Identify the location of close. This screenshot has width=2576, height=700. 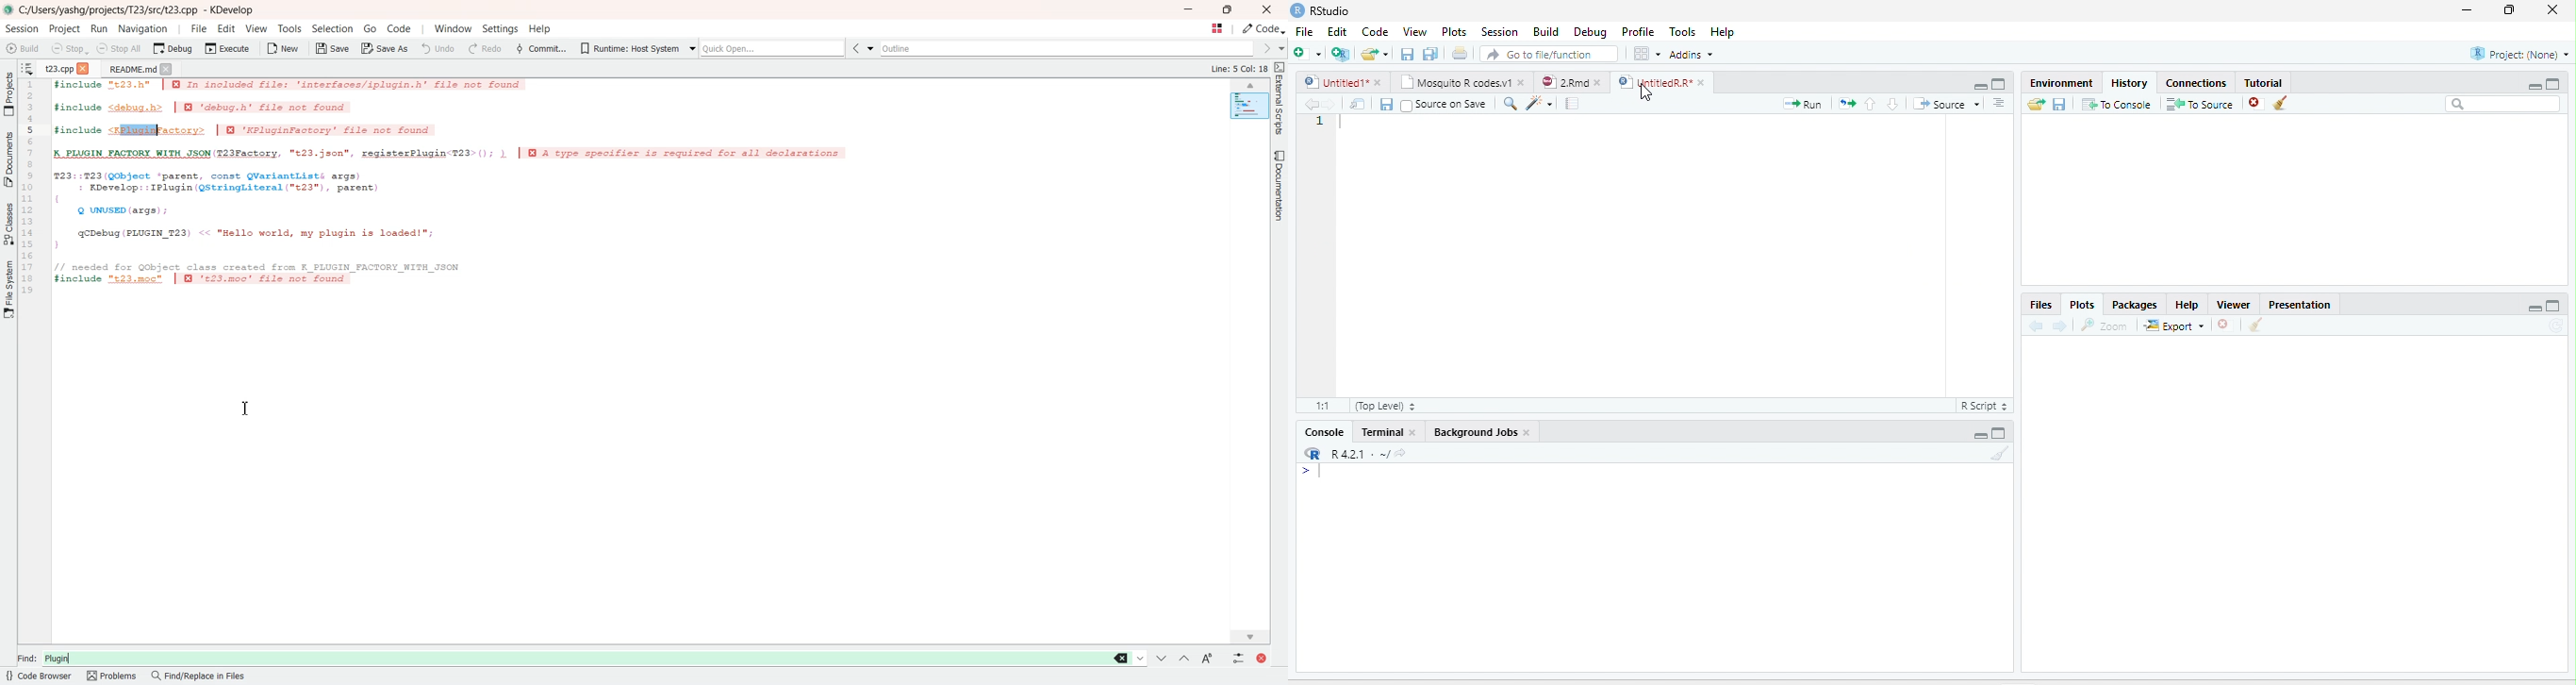
(2552, 10).